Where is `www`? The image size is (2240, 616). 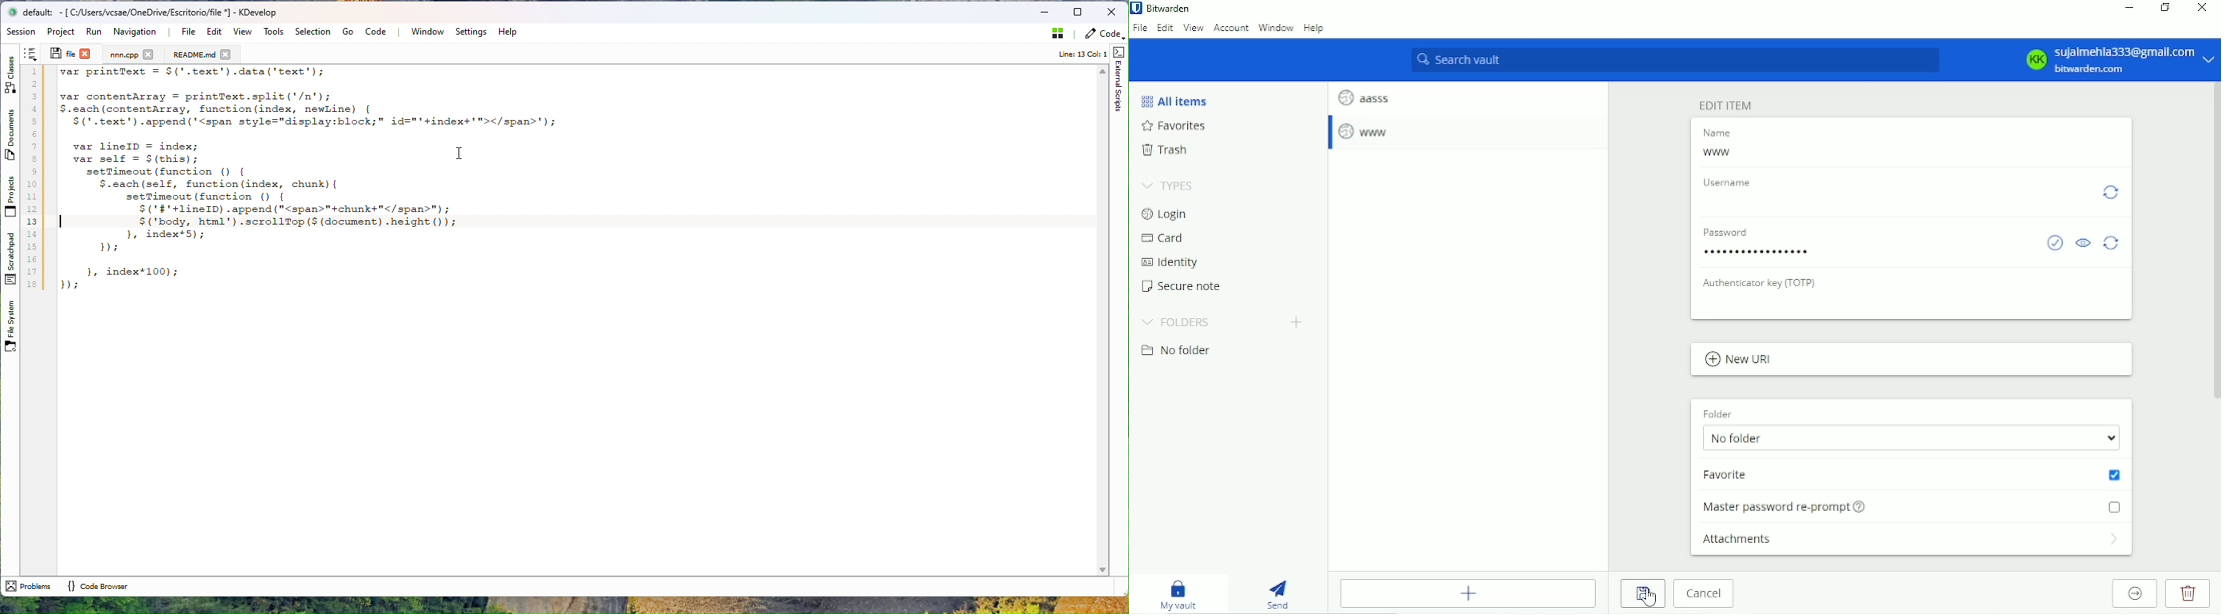
www is located at coordinates (1366, 132).